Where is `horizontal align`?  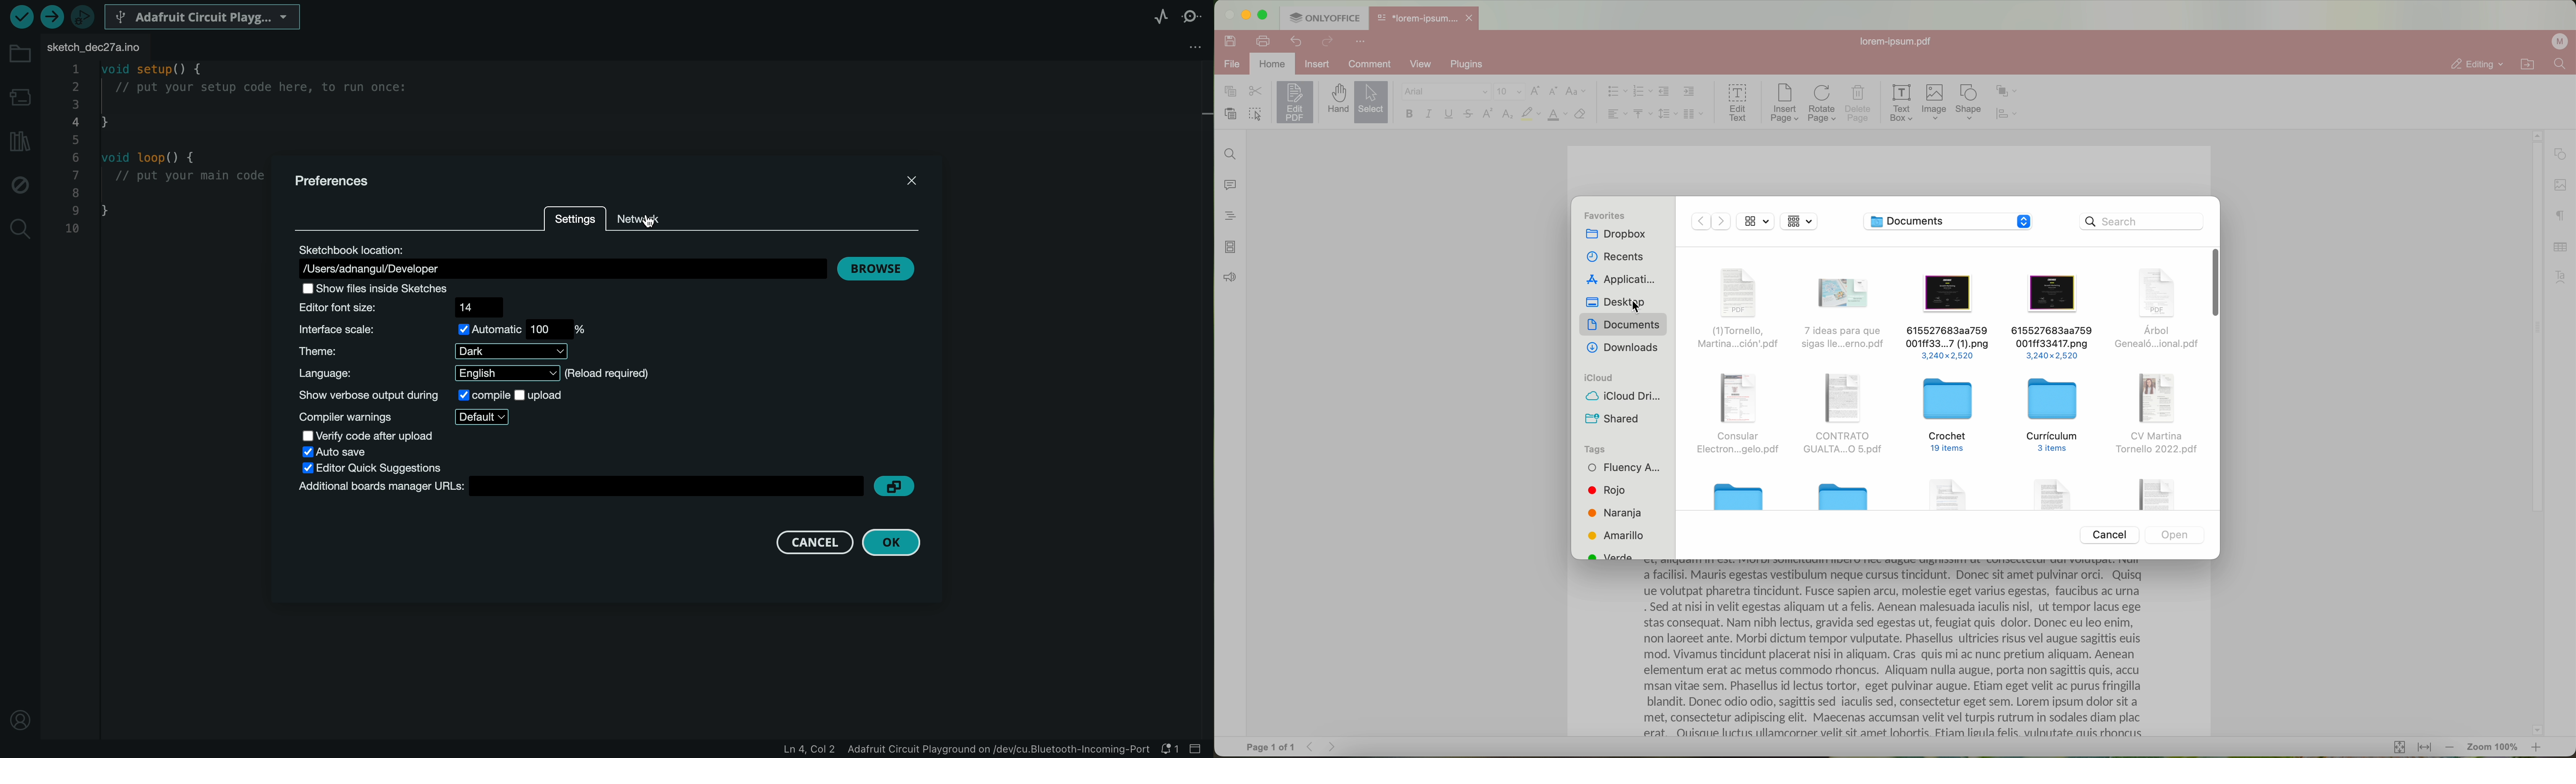 horizontal align is located at coordinates (1616, 114).